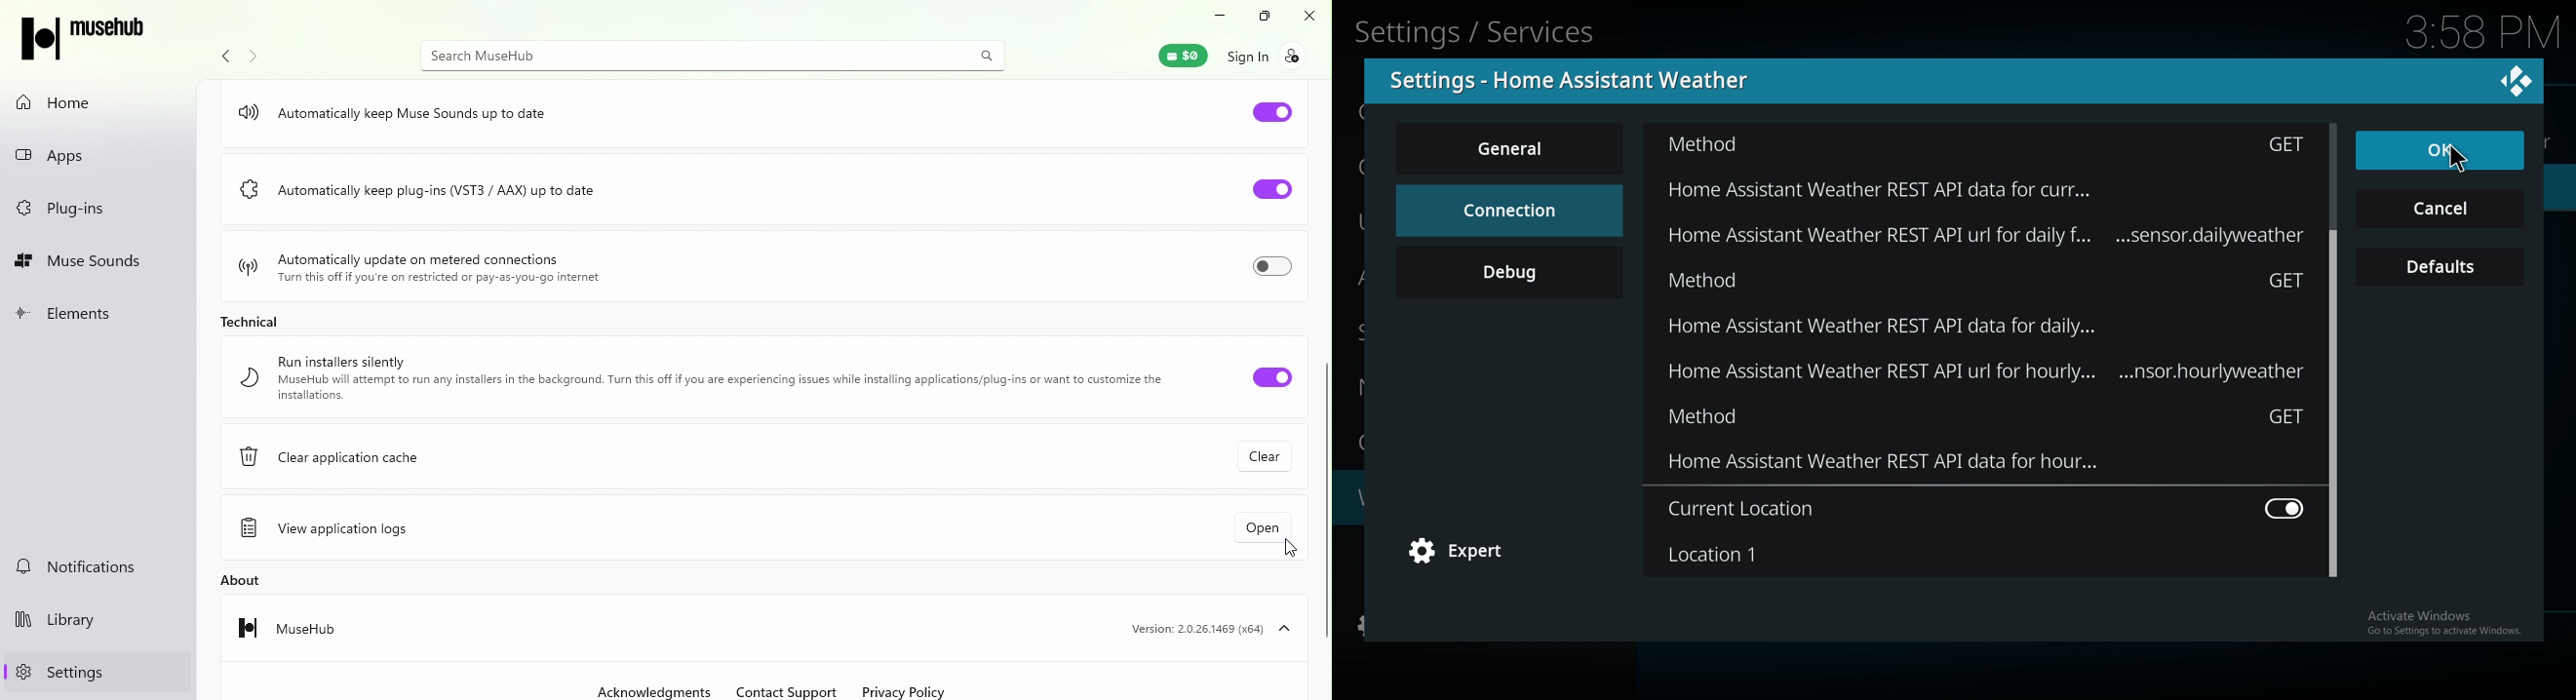 Image resolution: width=2576 pixels, height=700 pixels. I want to click on Home assistant weather rest API data for daily, so click(2019, 239).